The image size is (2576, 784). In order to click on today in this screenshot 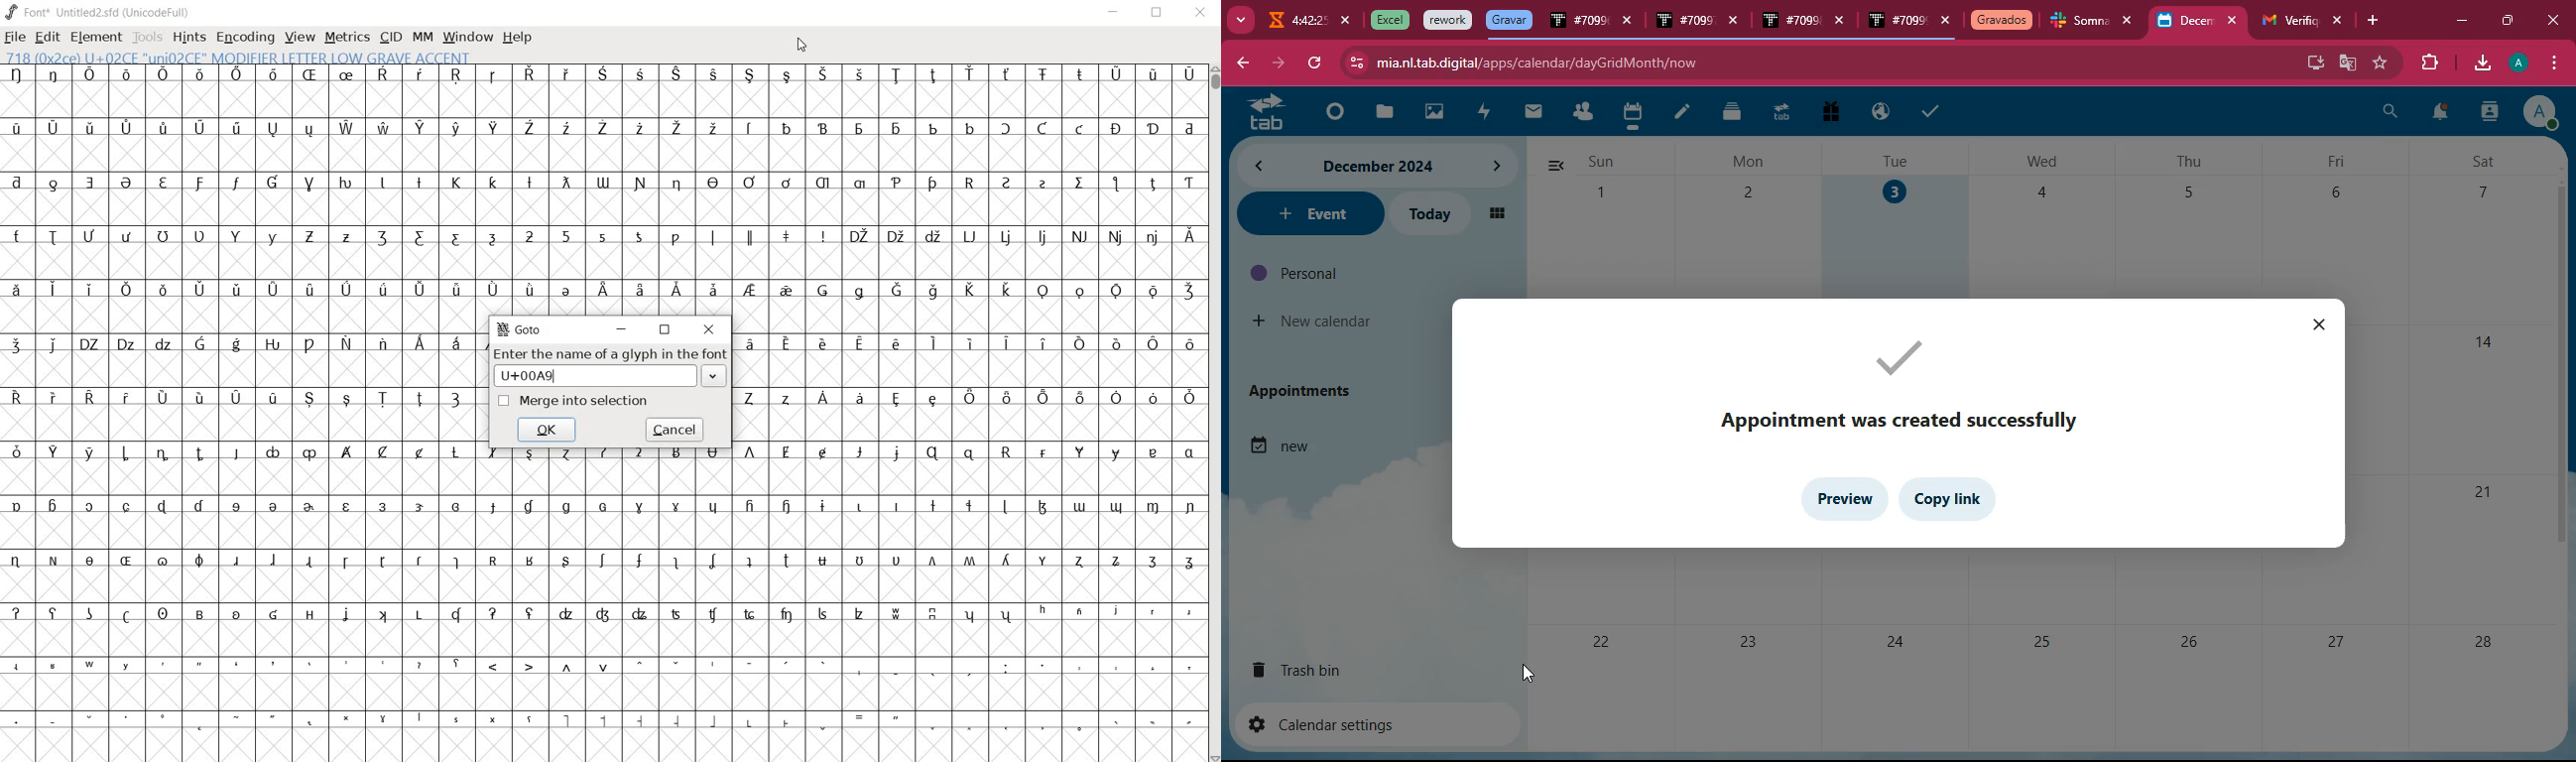, I will do `click(1426, 214)`.